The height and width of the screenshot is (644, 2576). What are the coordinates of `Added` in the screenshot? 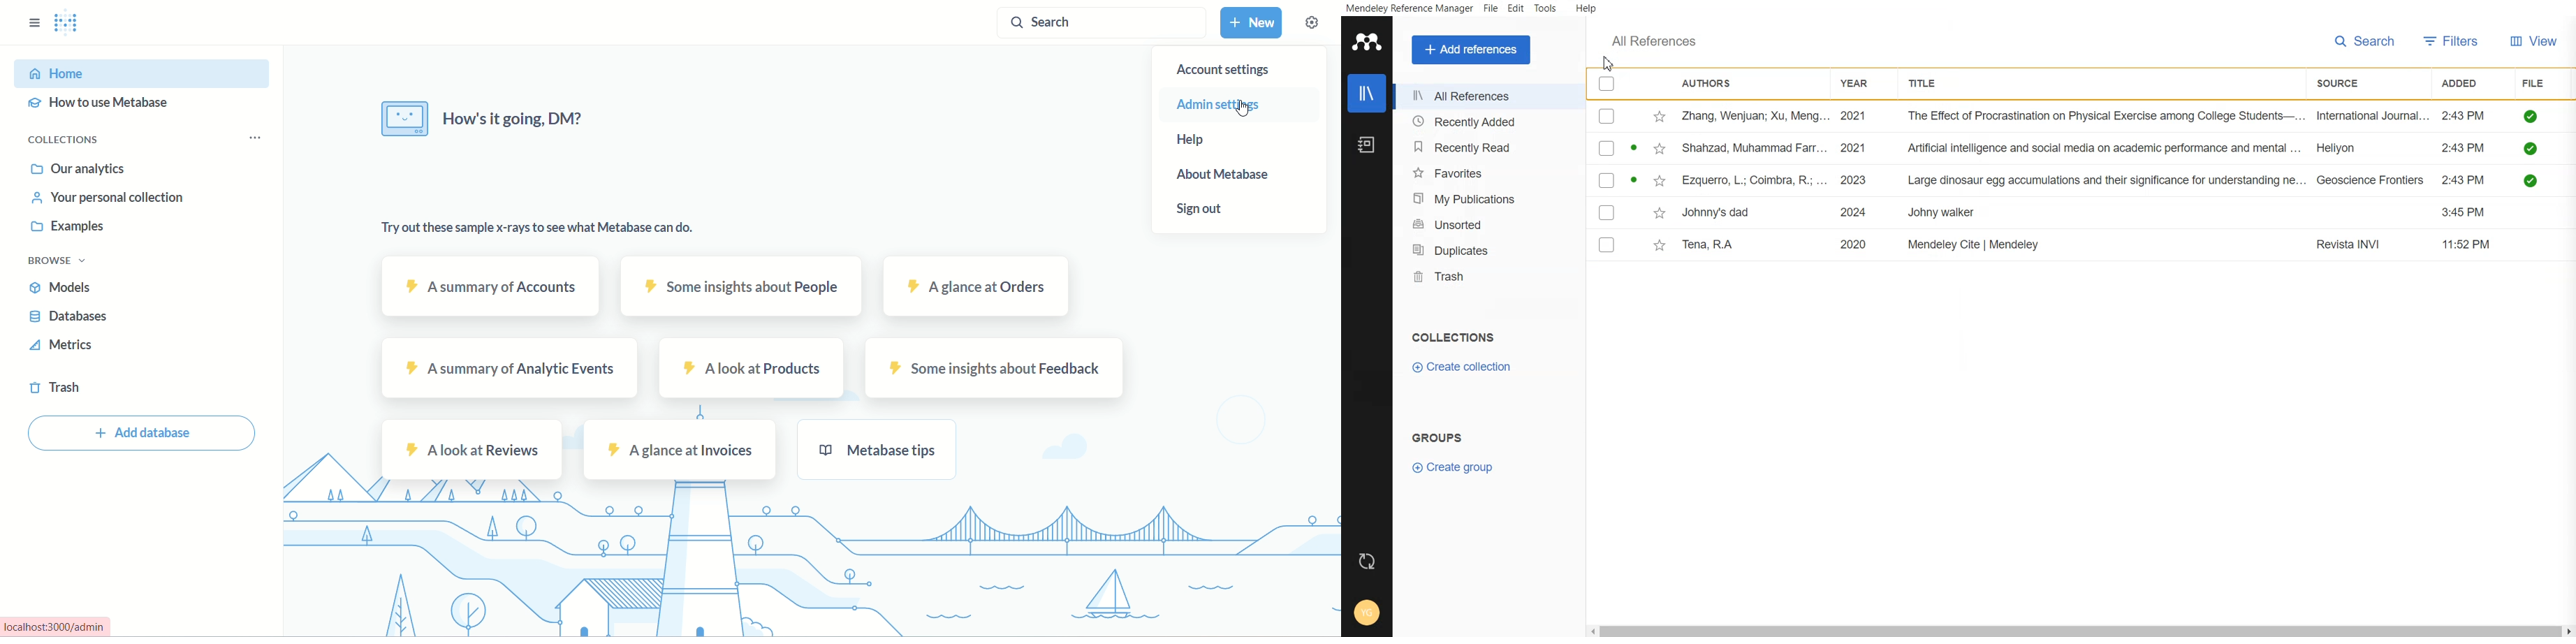 It's located at (2466, 82).